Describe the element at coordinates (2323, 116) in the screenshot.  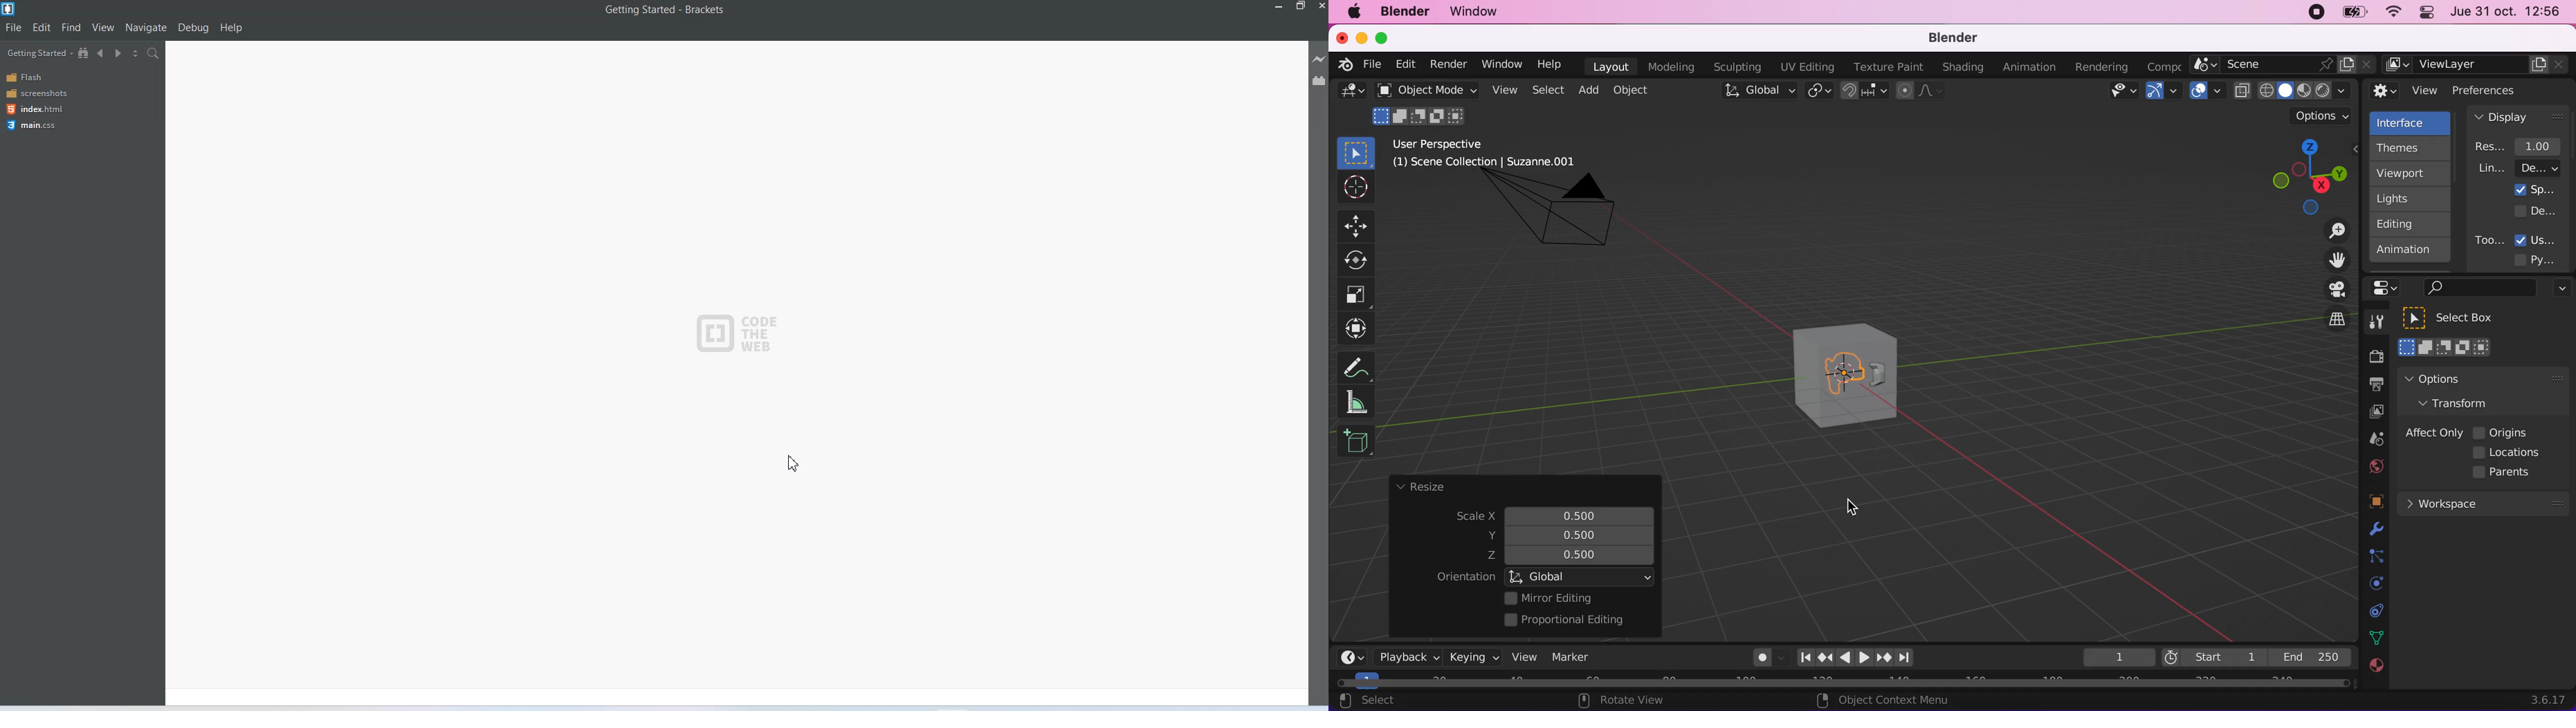
I see `options` at that location.